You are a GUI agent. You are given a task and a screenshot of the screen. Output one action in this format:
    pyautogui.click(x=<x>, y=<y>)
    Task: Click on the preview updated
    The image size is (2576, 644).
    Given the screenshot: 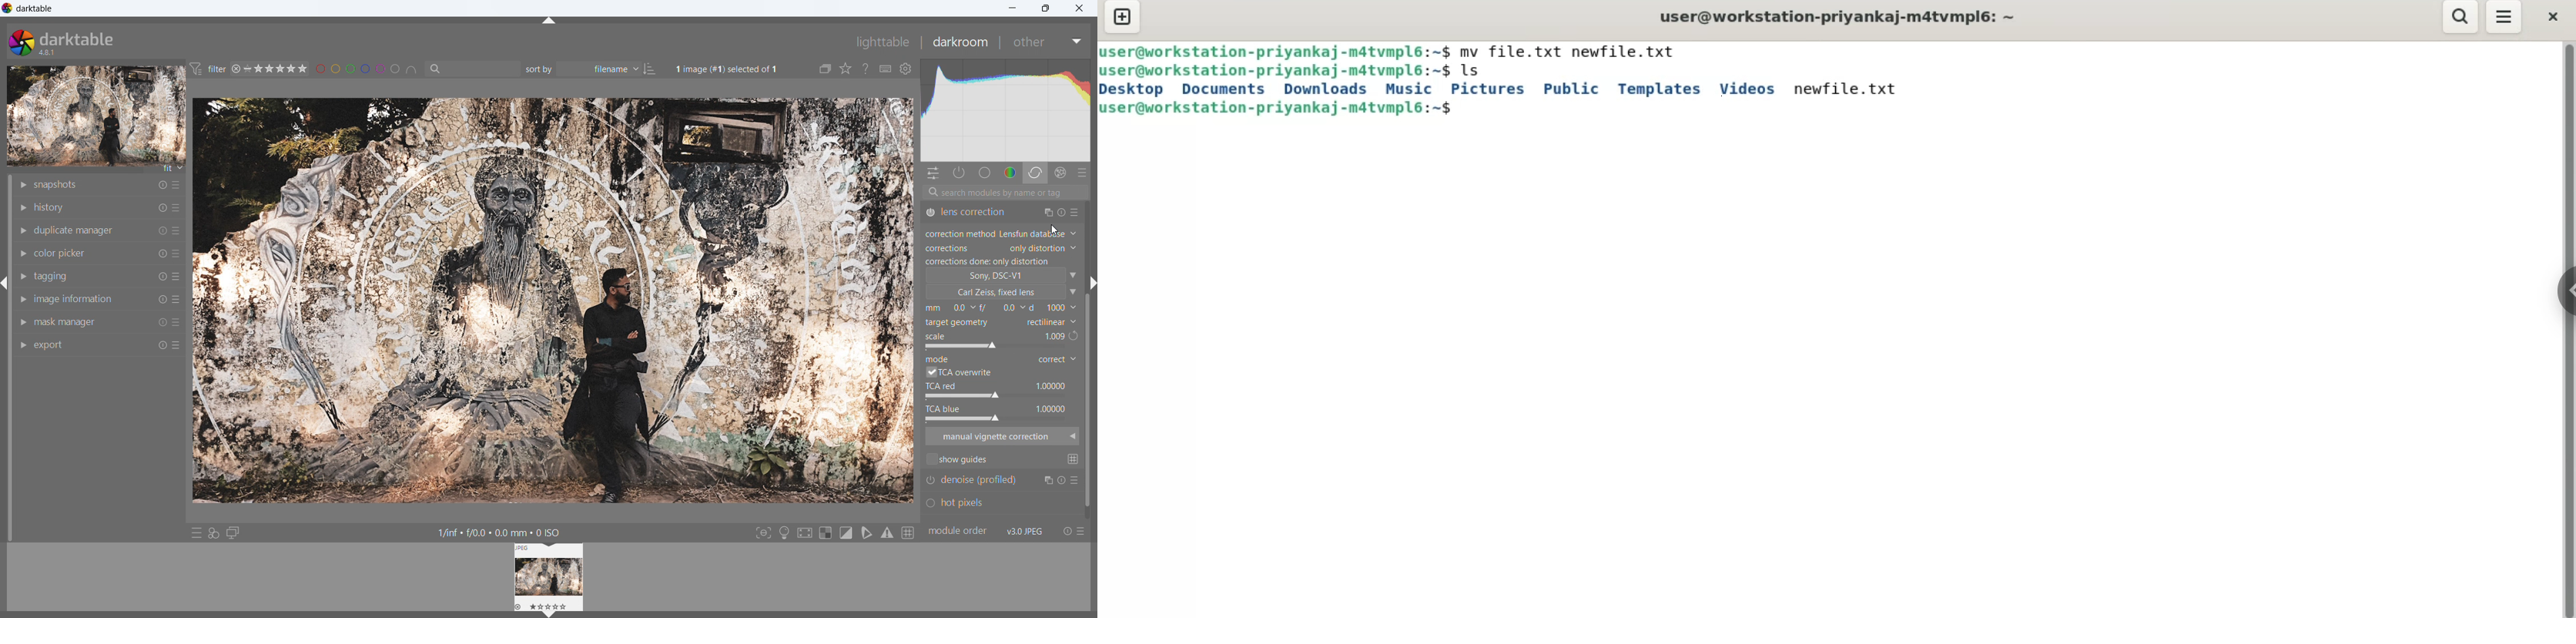 What is the action you would take?
    pyautogui.click(x=98, y=115)
    